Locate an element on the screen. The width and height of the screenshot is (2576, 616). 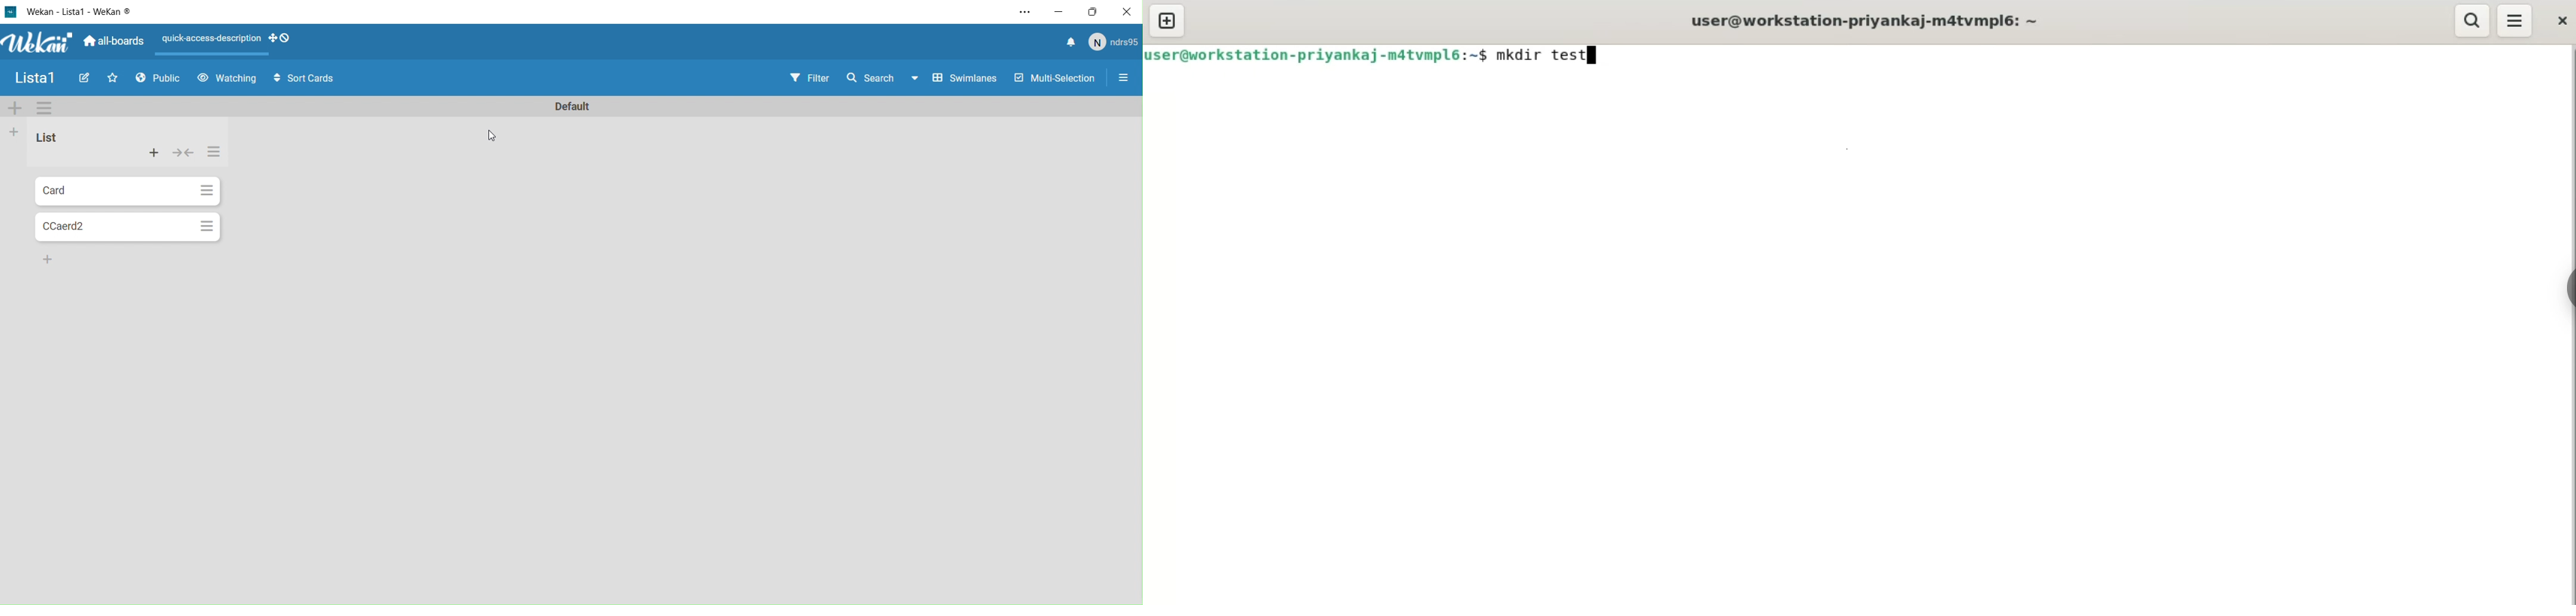
Swimlines is located at coordinates (962, 78).